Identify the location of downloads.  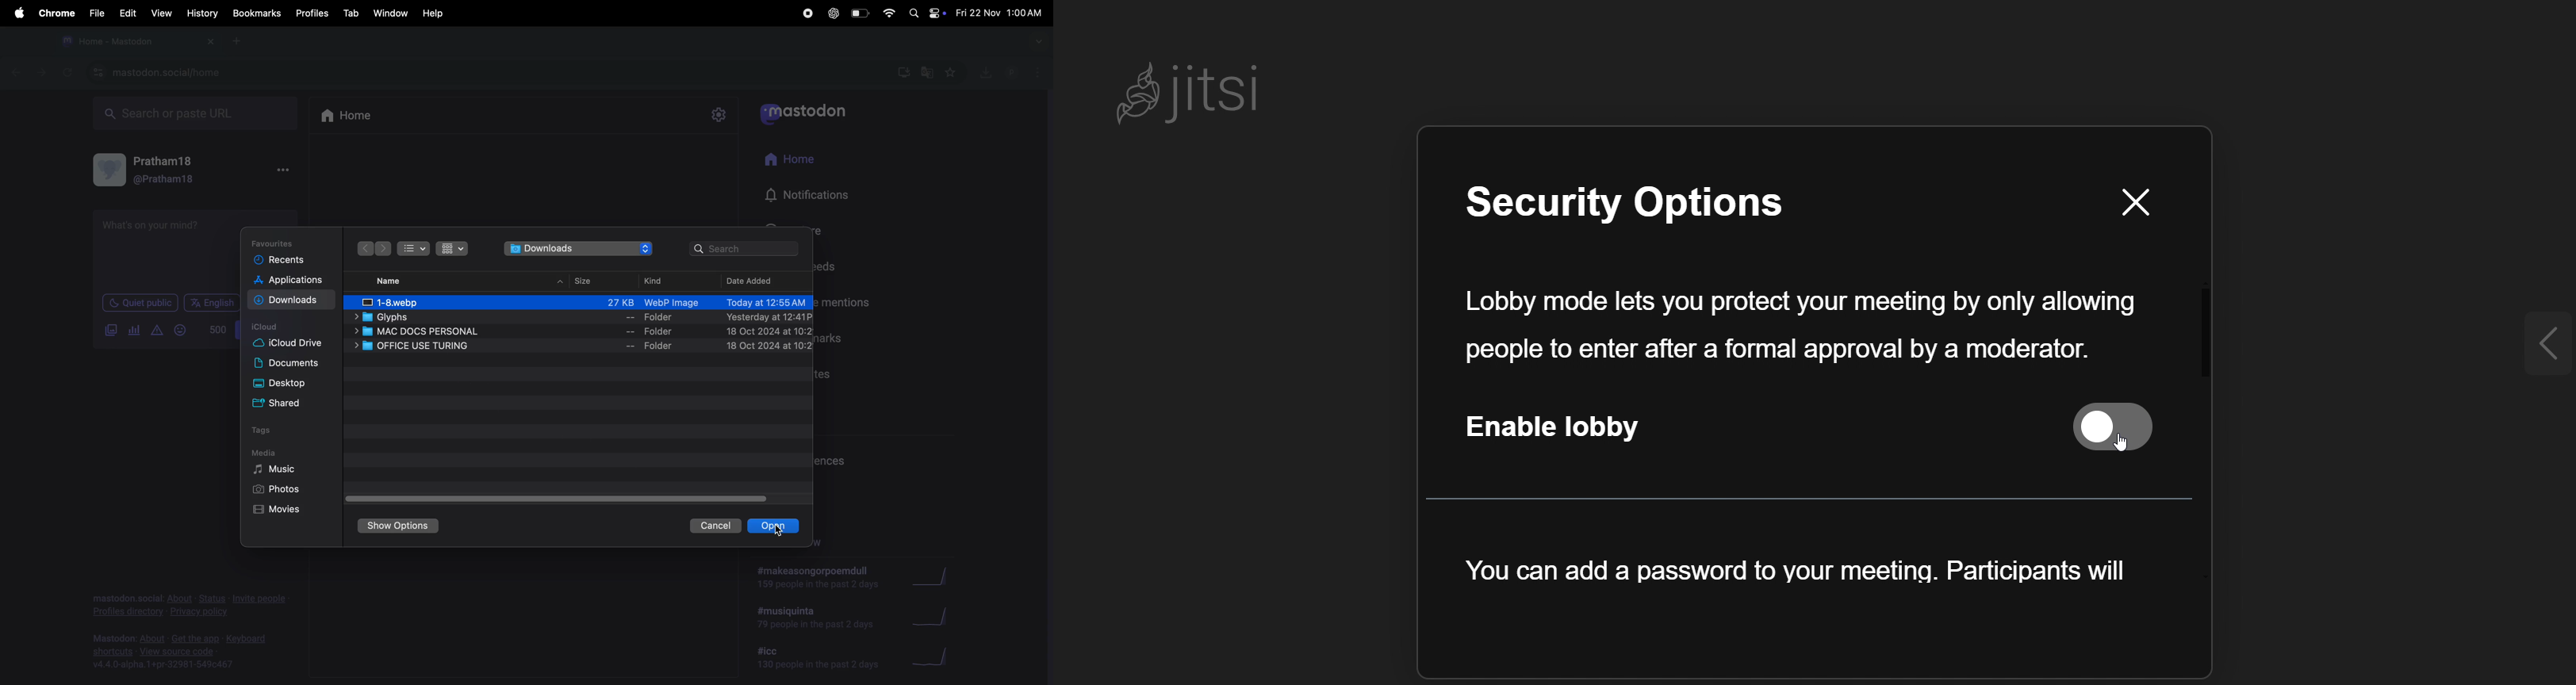
(902, 73).